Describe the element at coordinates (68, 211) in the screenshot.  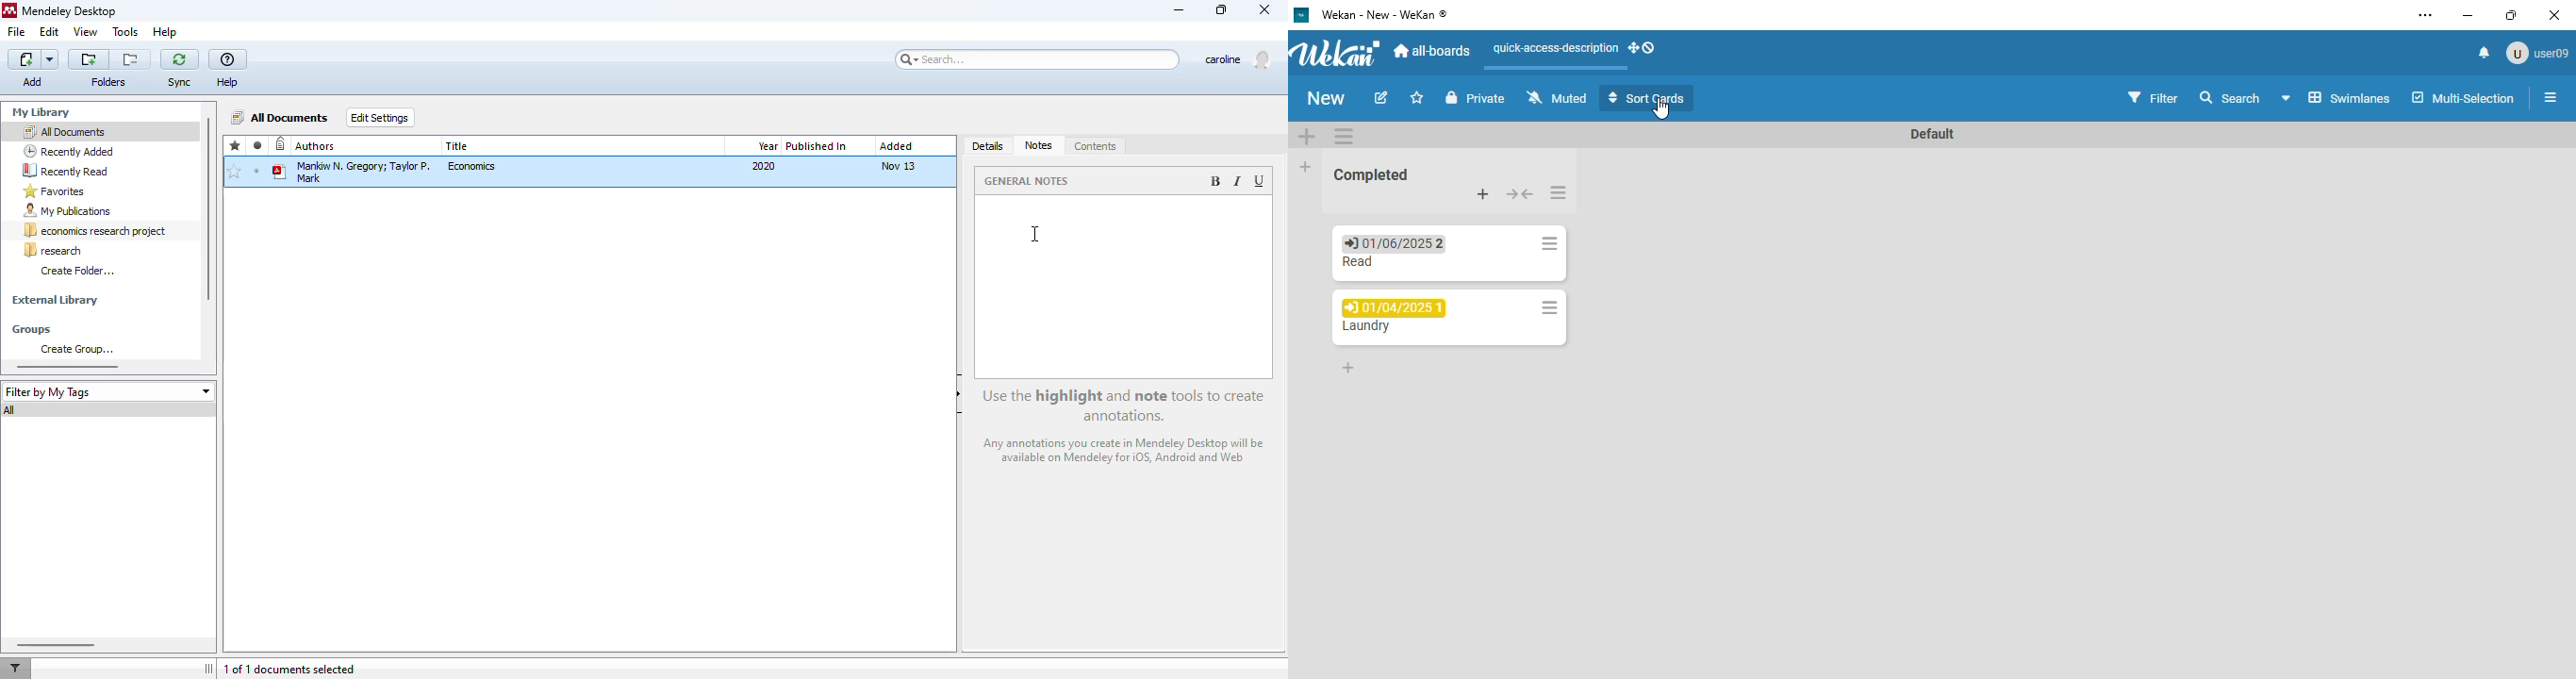
I see `my publications` at that location.